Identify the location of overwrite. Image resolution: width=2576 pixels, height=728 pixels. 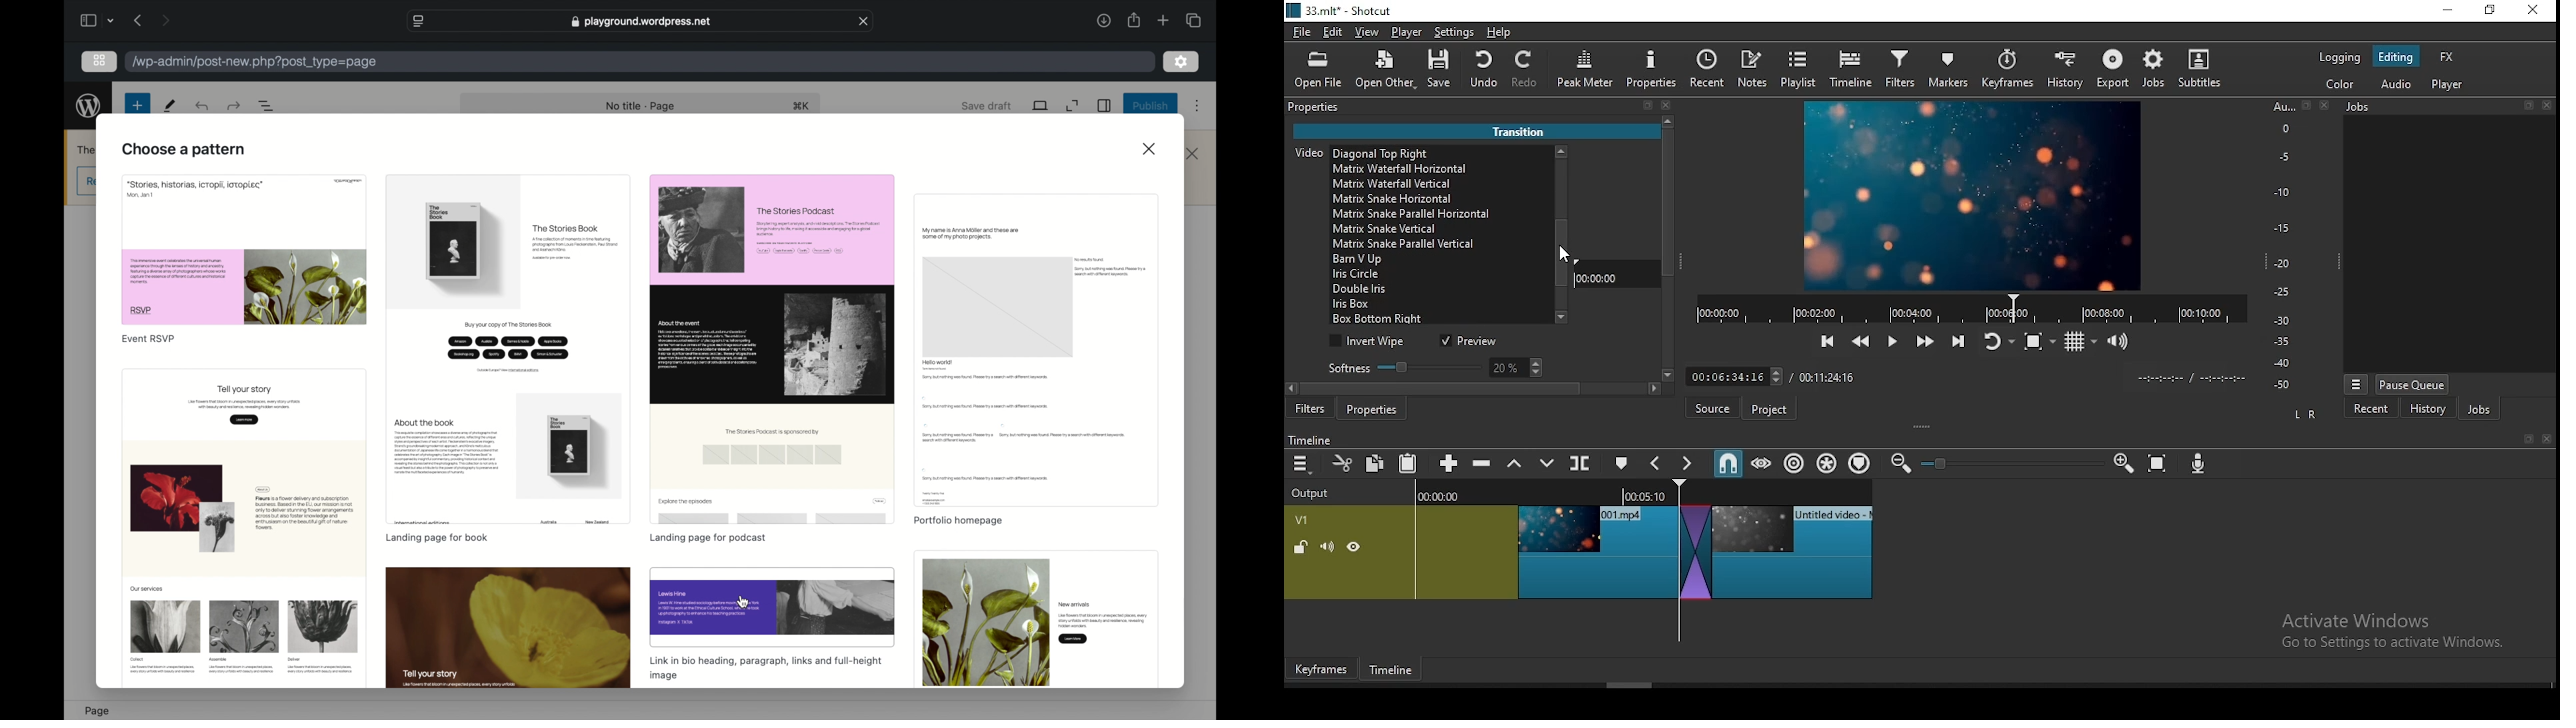
(1547, 464).